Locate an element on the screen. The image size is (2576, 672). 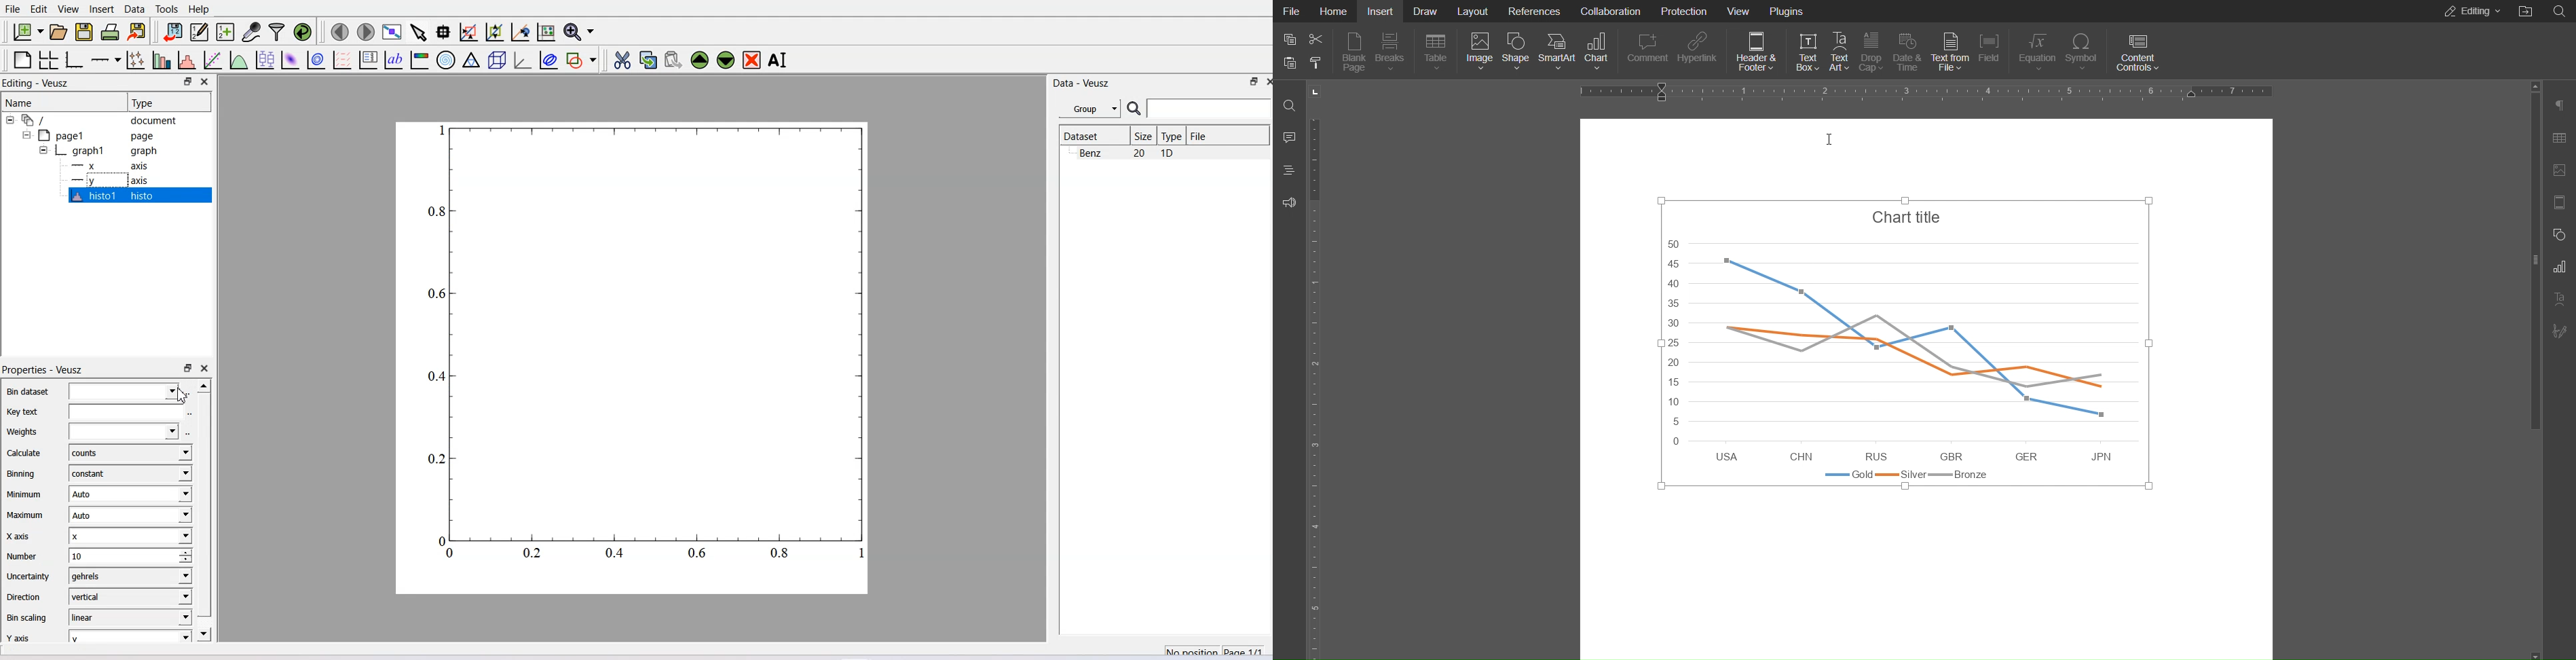
Text label is located at coordinates (393, 60).